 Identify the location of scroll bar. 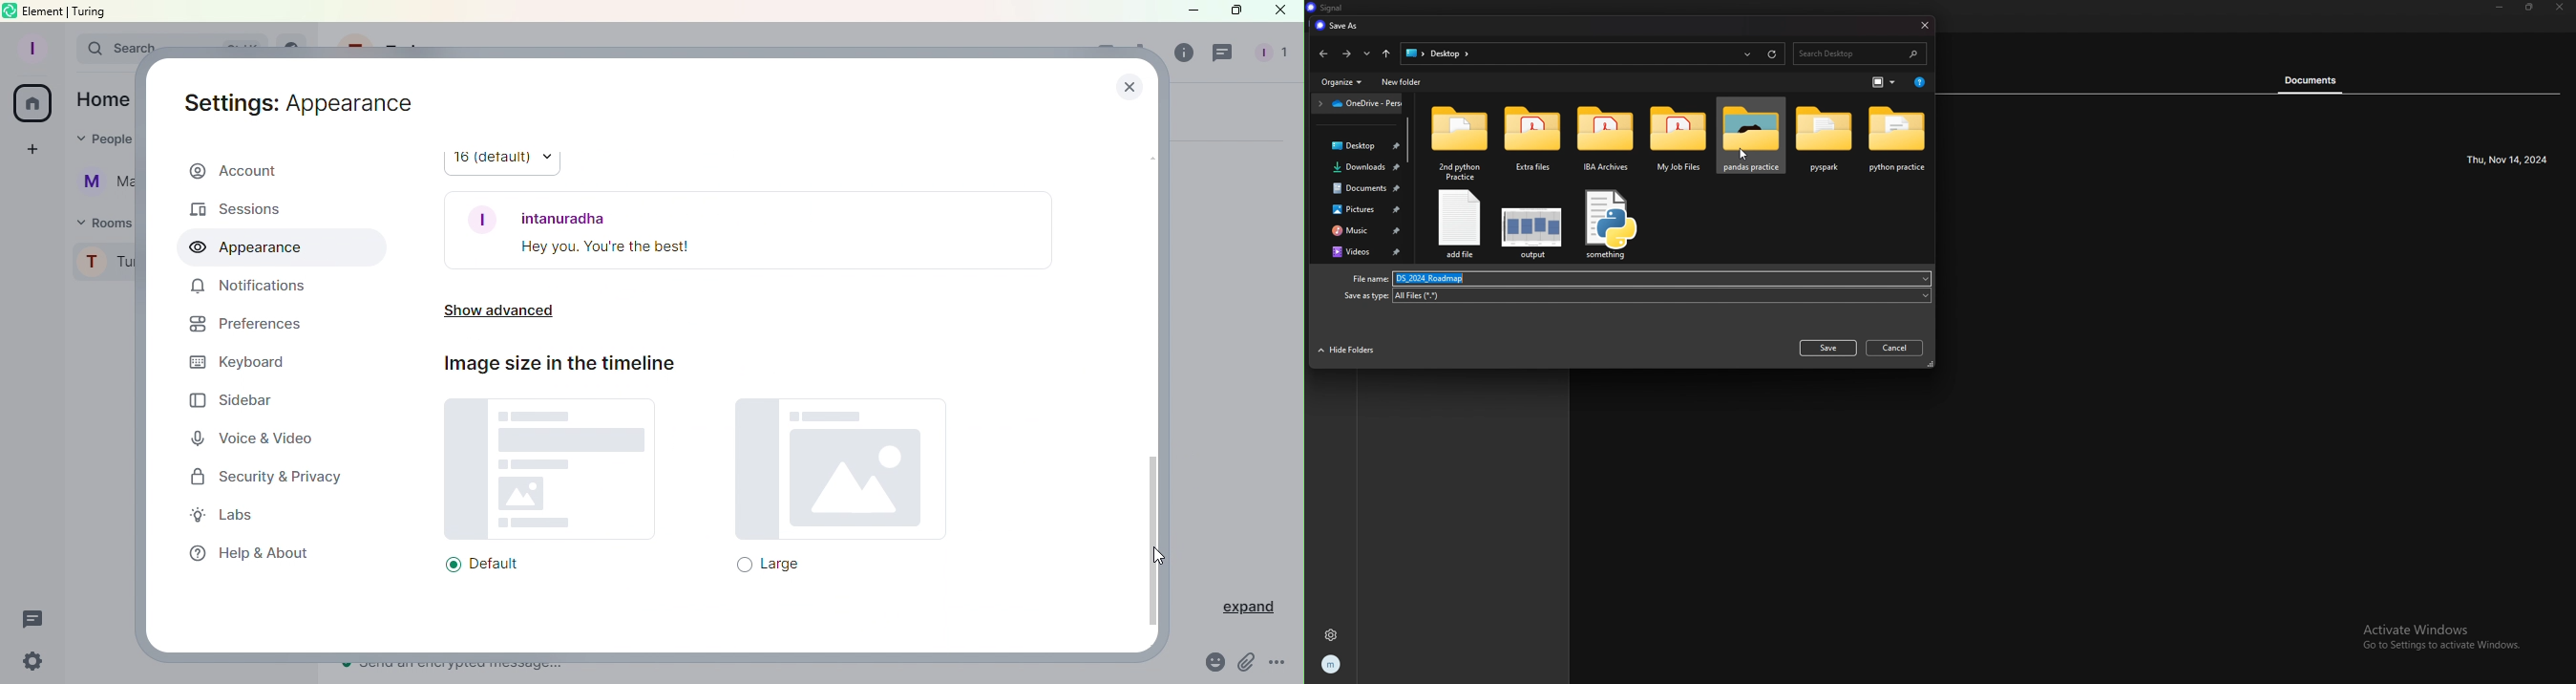
(1407, 140).